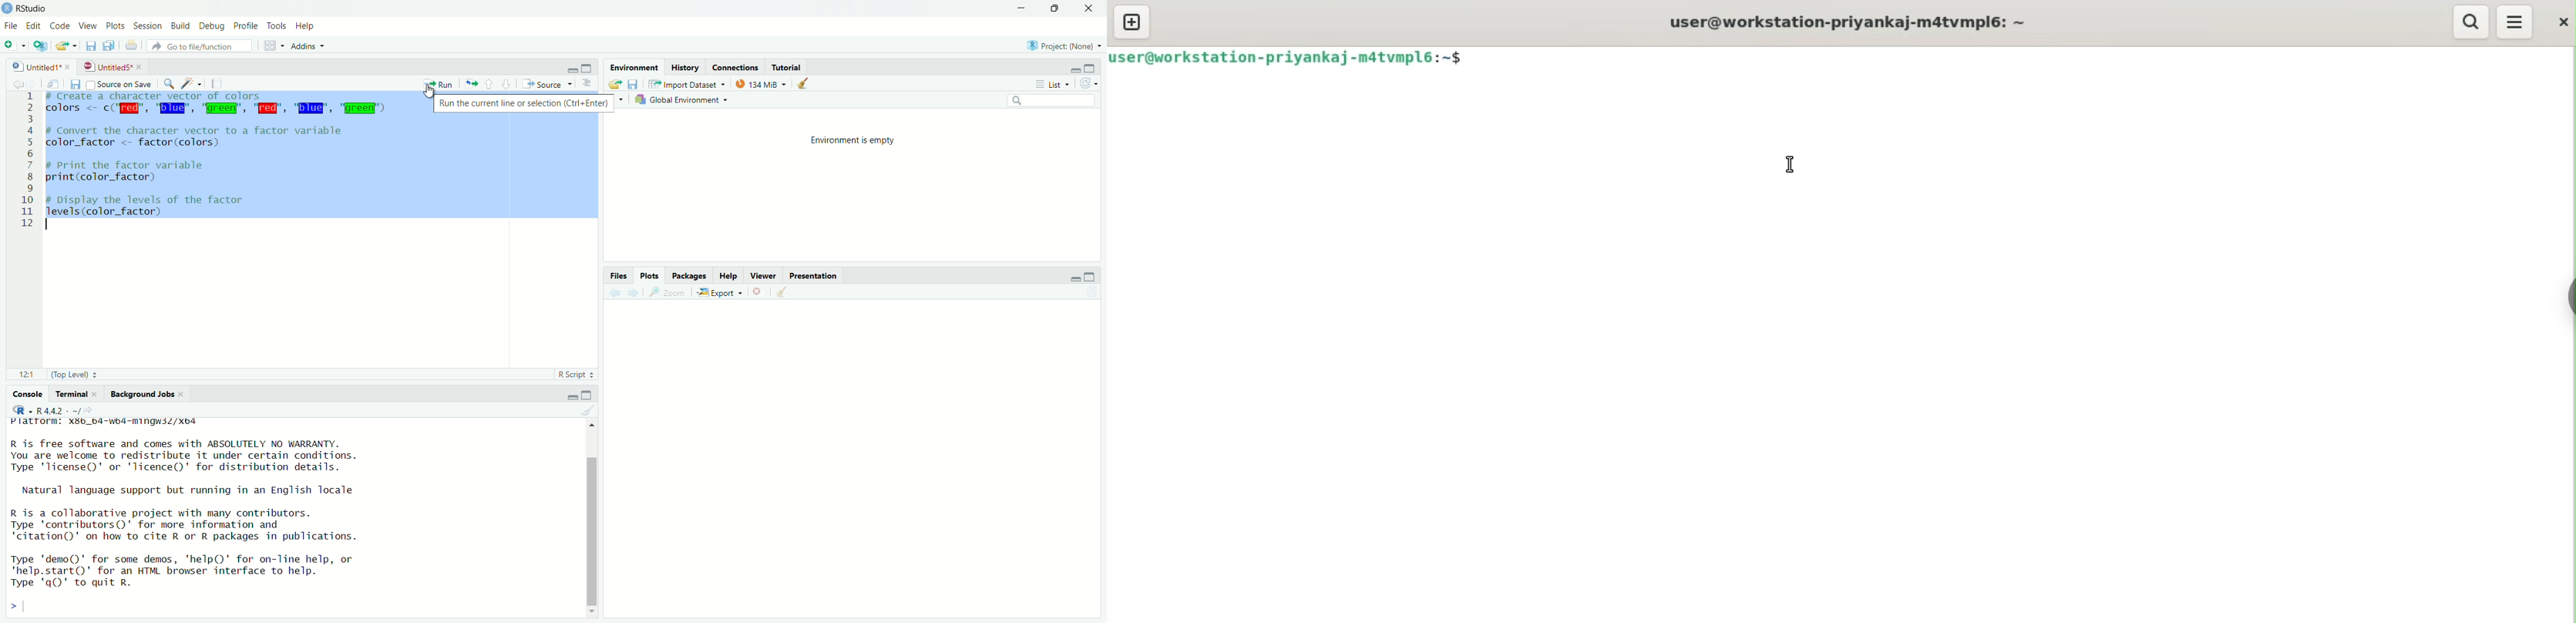 This screenshot has height=644, width=2576. Describe the element at coordinates (507, 85) in the screenshot. I see `go to next section/chunk` at that location.